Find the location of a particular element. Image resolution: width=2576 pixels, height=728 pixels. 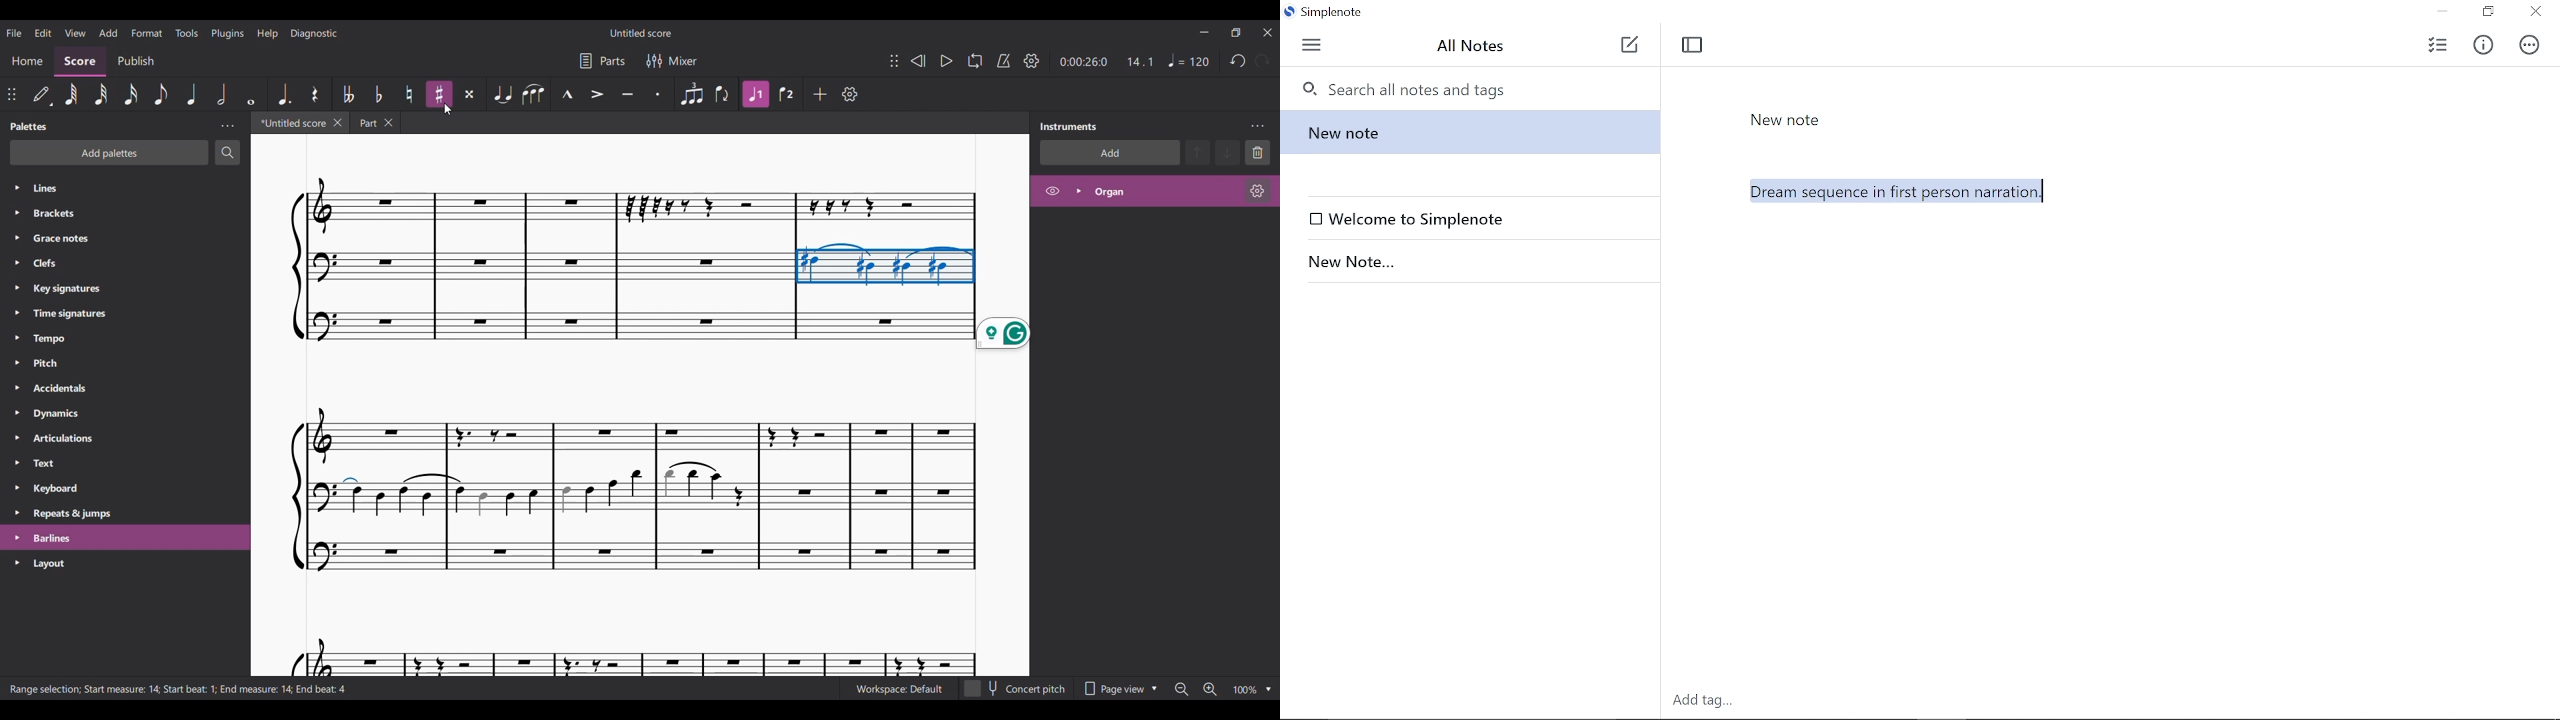

Slur is located at coordinates (533, 95).